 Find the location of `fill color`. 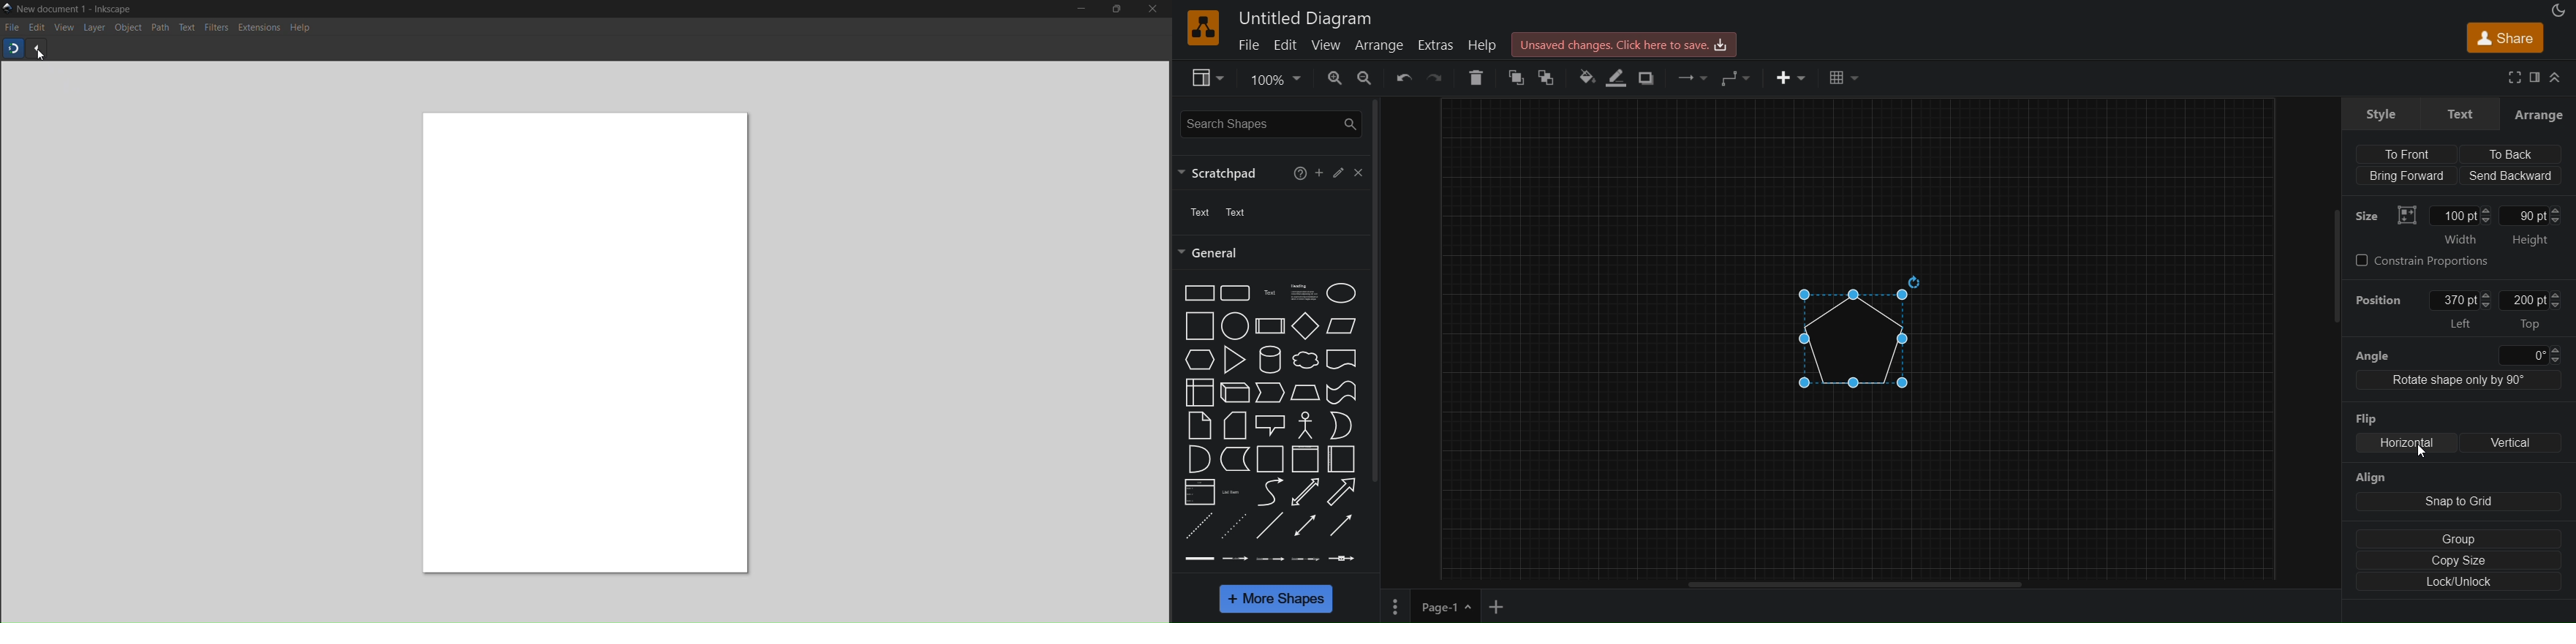

fill color is located at coordinates (1584, 77).